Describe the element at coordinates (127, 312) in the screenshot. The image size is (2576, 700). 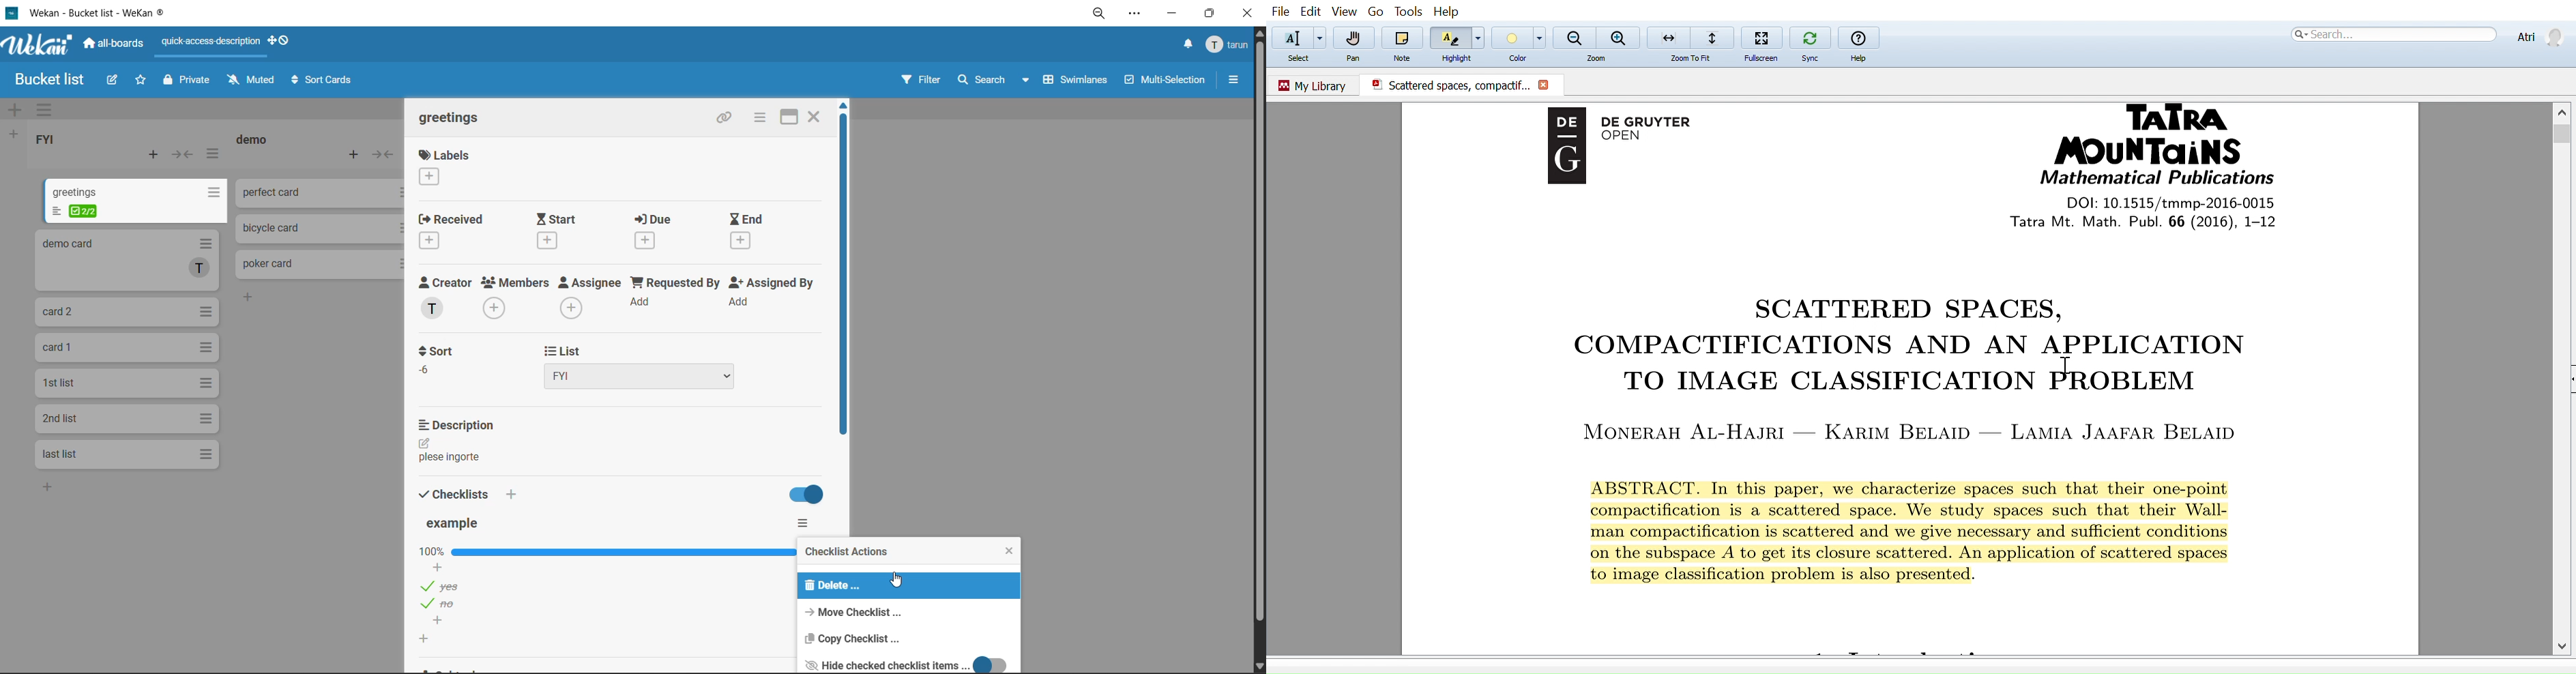
I see `cards` at that location.